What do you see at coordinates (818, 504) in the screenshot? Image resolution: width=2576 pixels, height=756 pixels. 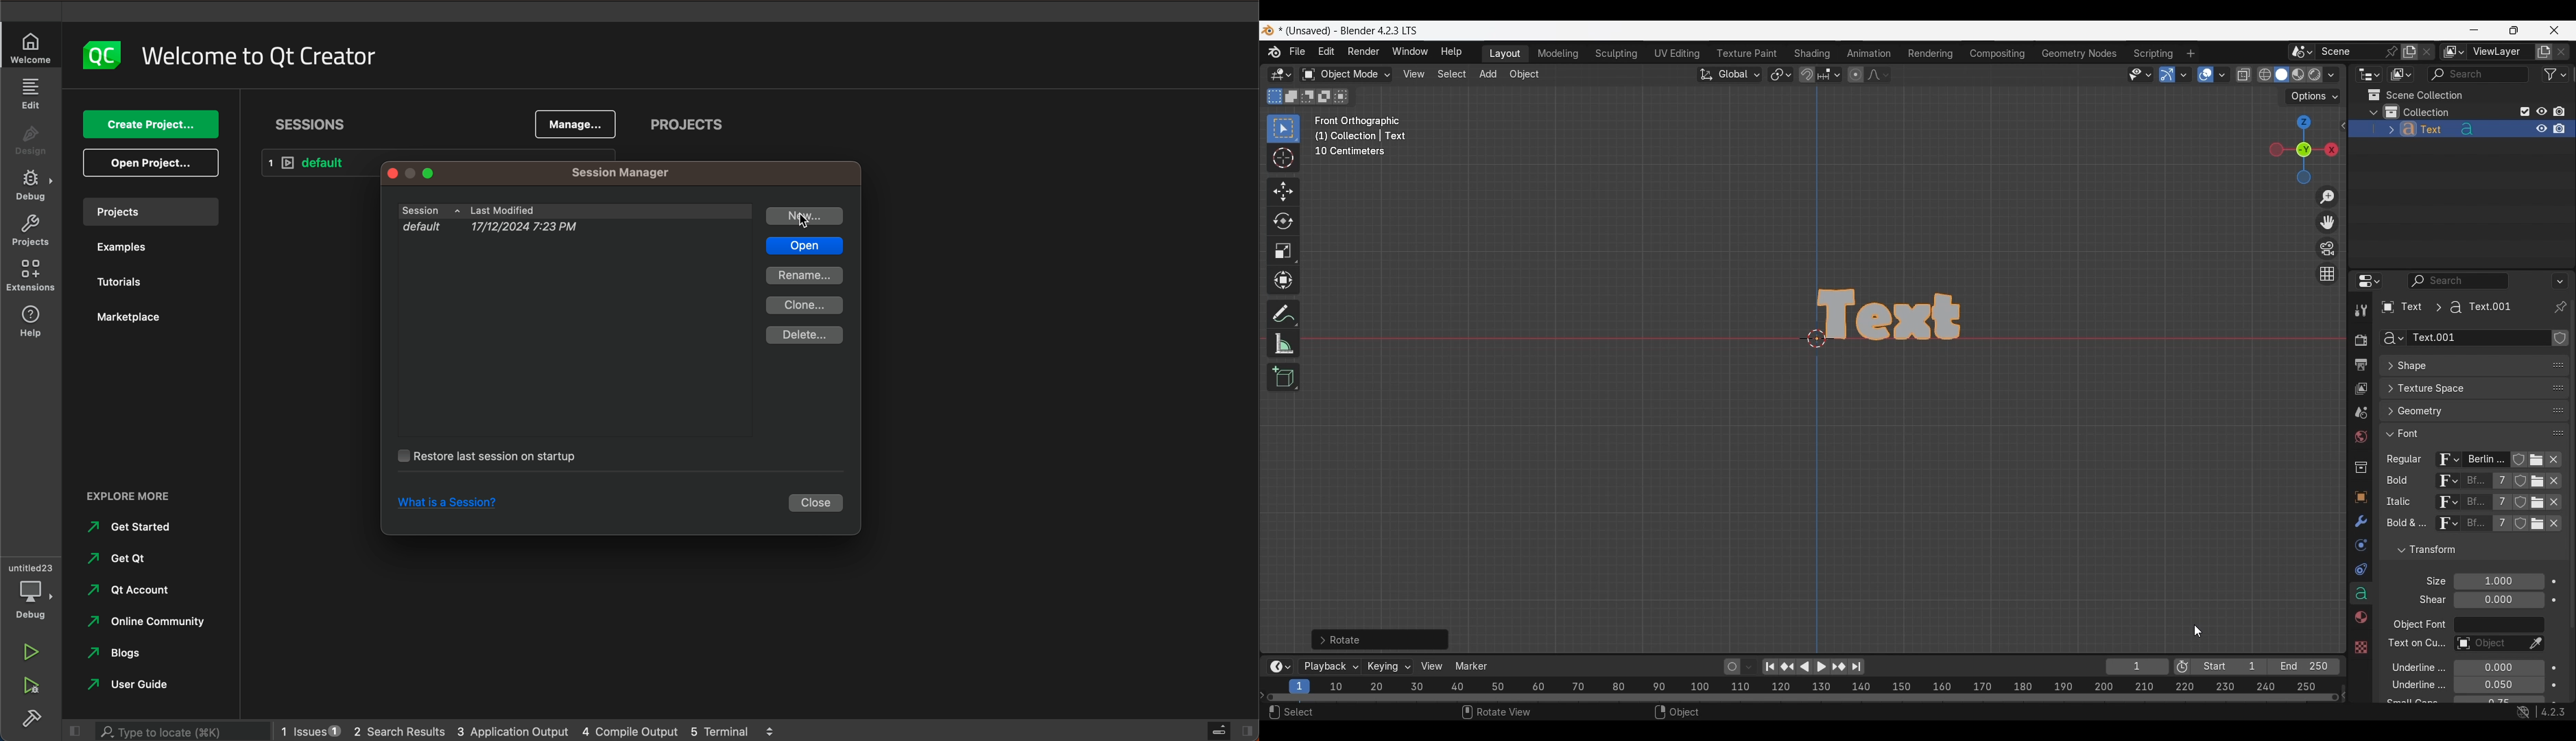 I see `close` at bounding box center [818, 504].